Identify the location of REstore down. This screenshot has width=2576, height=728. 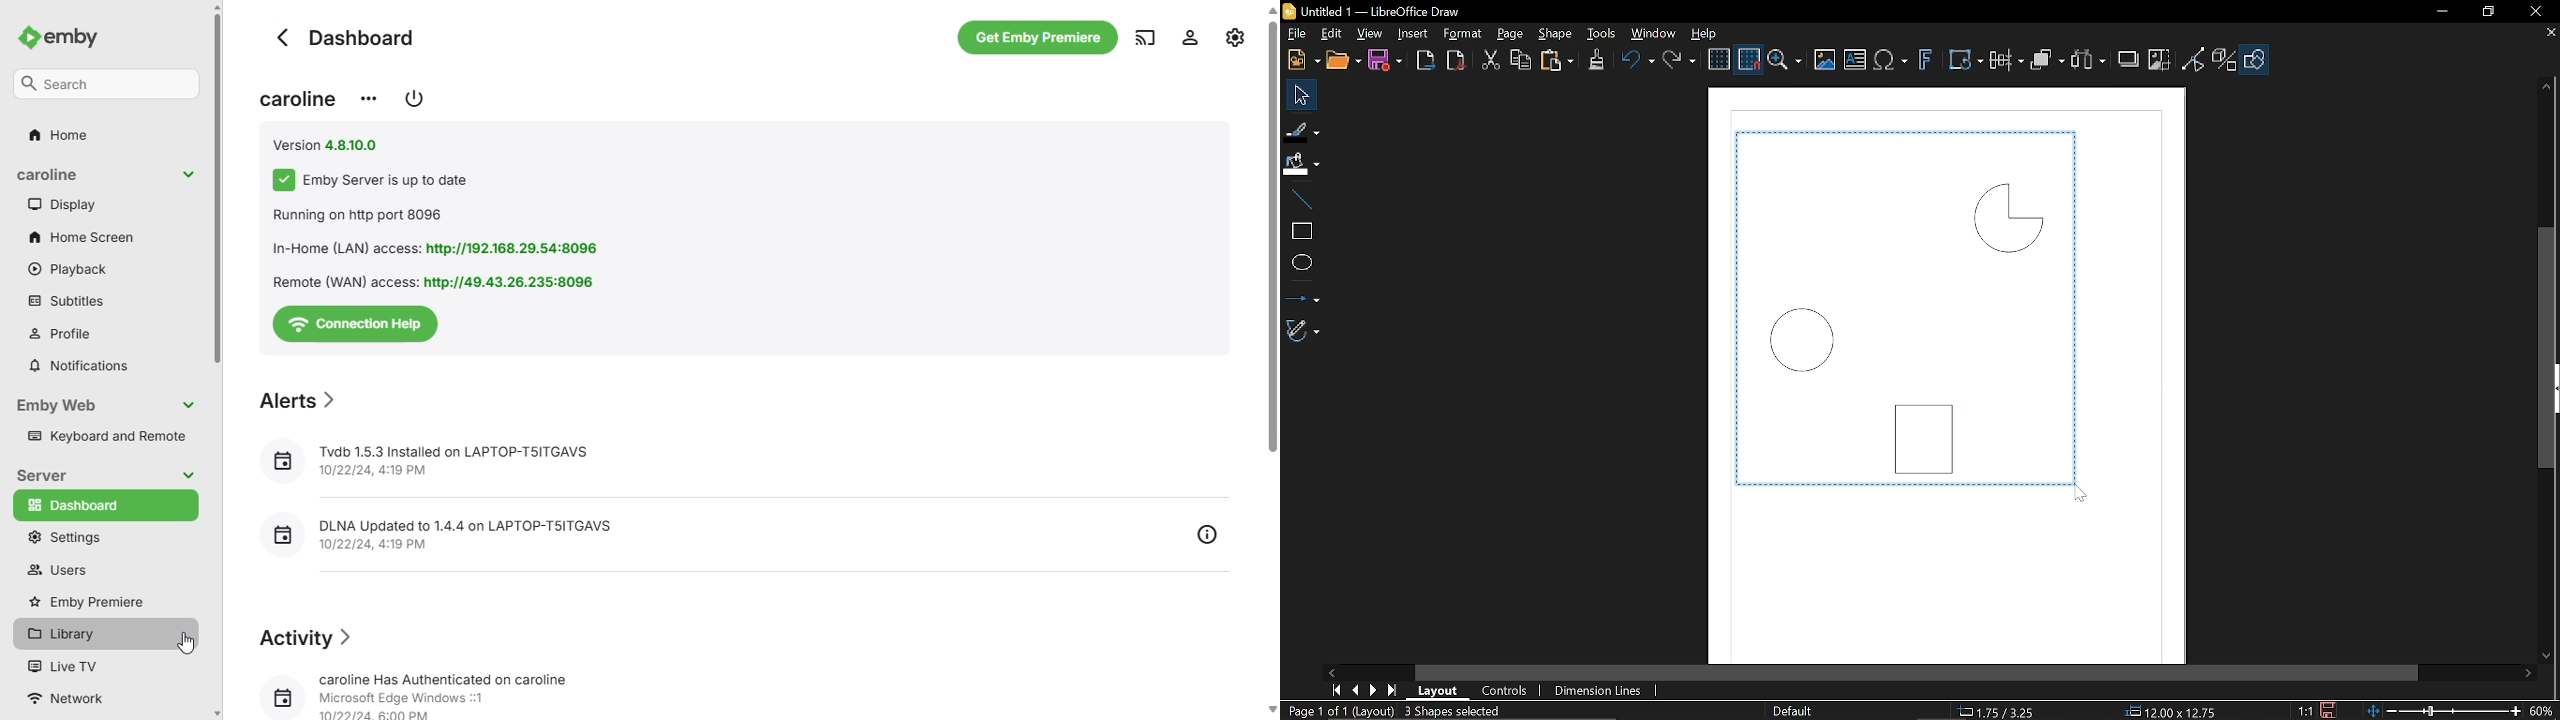
(2491, 15).